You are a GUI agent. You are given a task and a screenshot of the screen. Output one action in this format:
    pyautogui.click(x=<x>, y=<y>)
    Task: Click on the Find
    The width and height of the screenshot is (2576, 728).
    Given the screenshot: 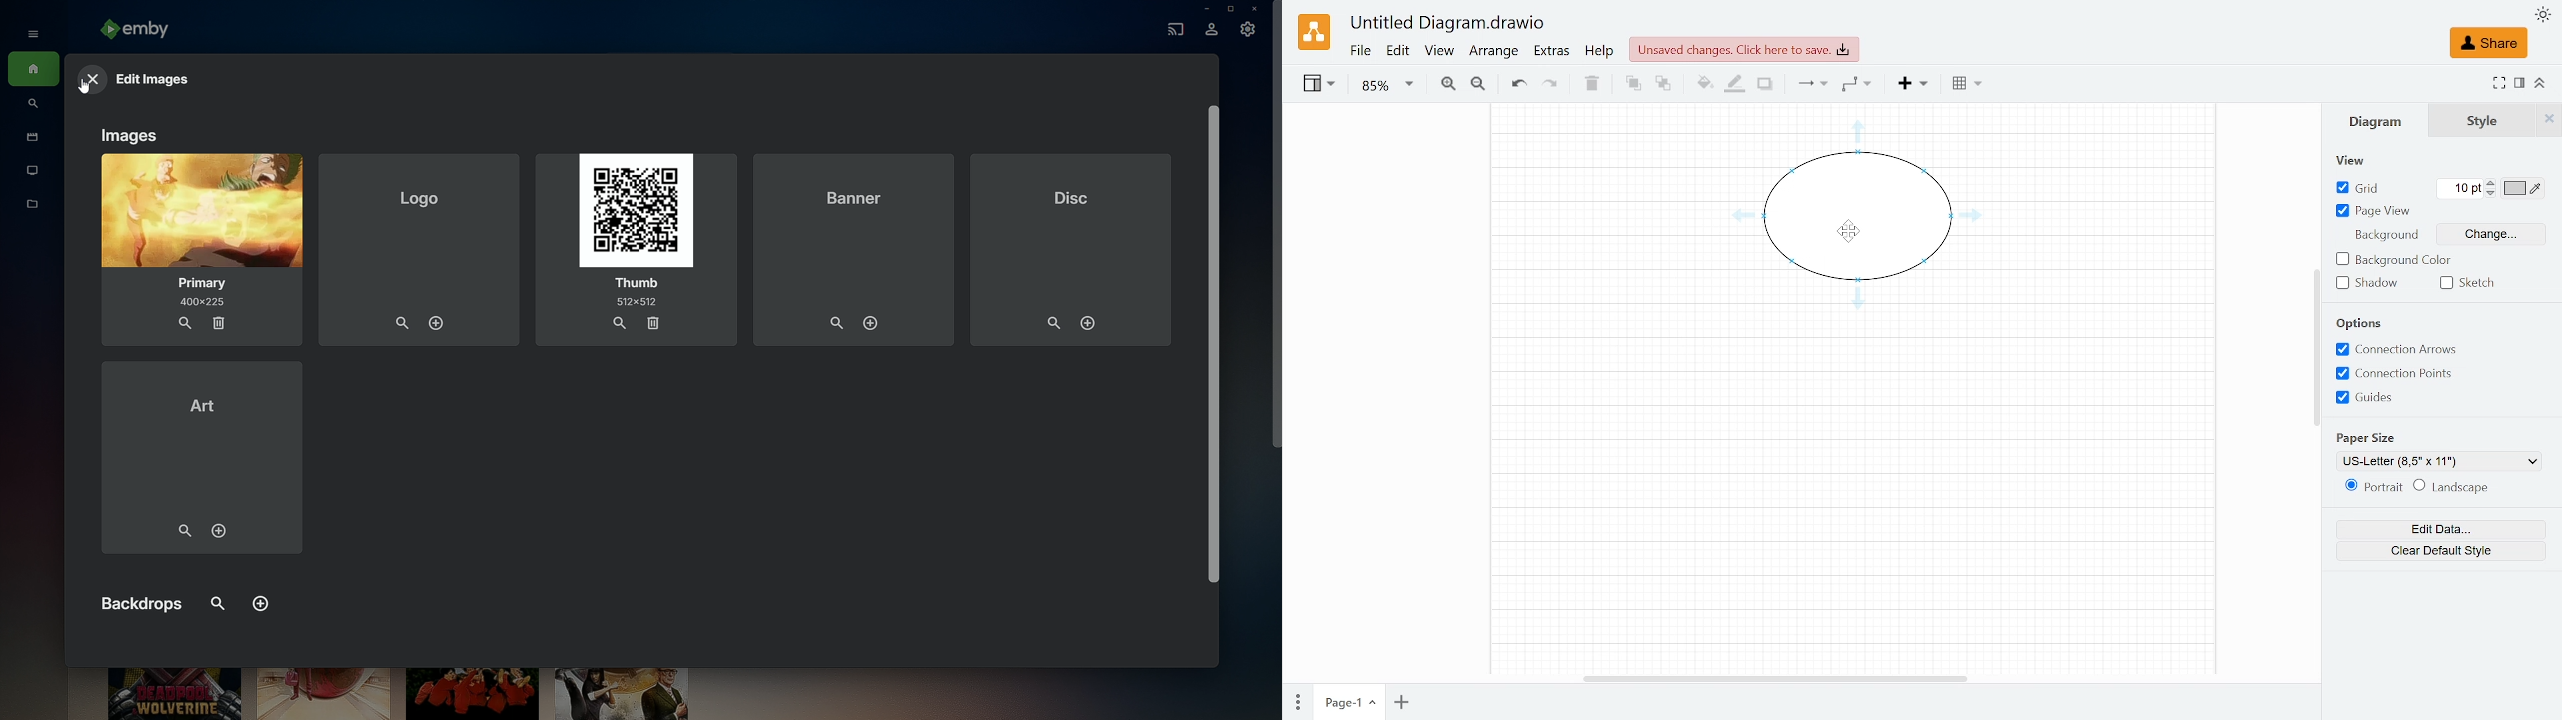 What is the action you would take?
    pyautogui.click(x=33, y=105)
    